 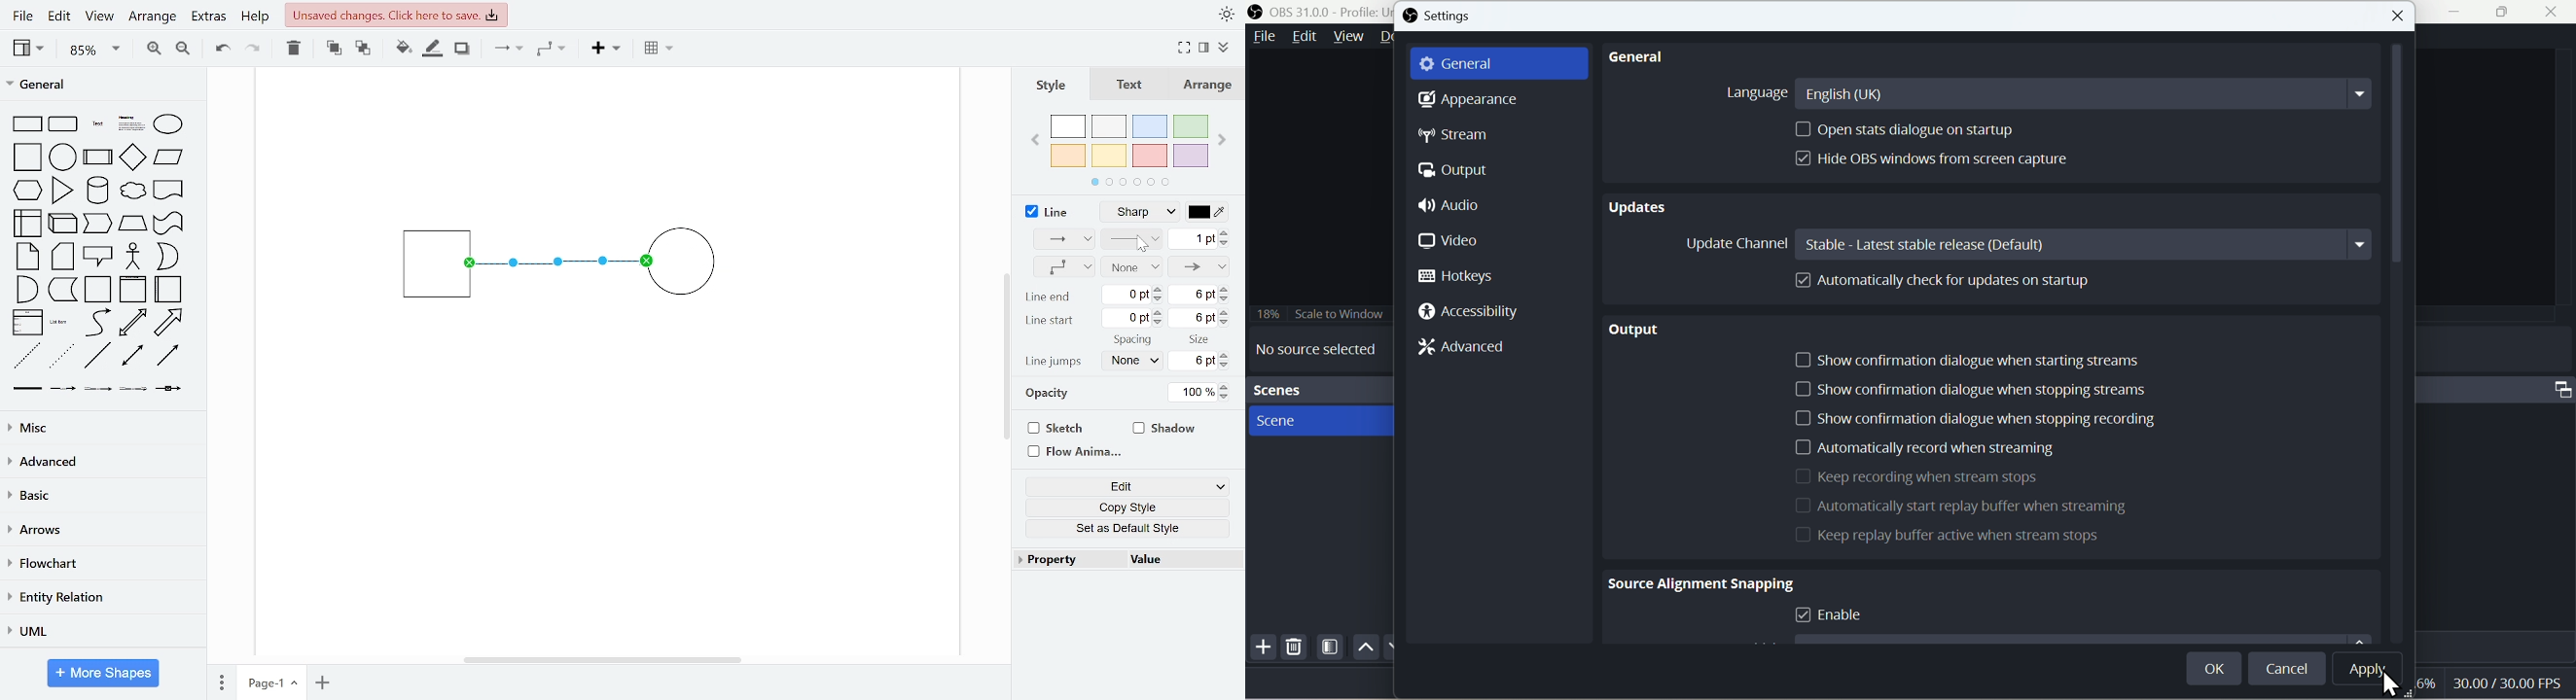 I want to click on Update Channel, so click(x=1735, y=243).